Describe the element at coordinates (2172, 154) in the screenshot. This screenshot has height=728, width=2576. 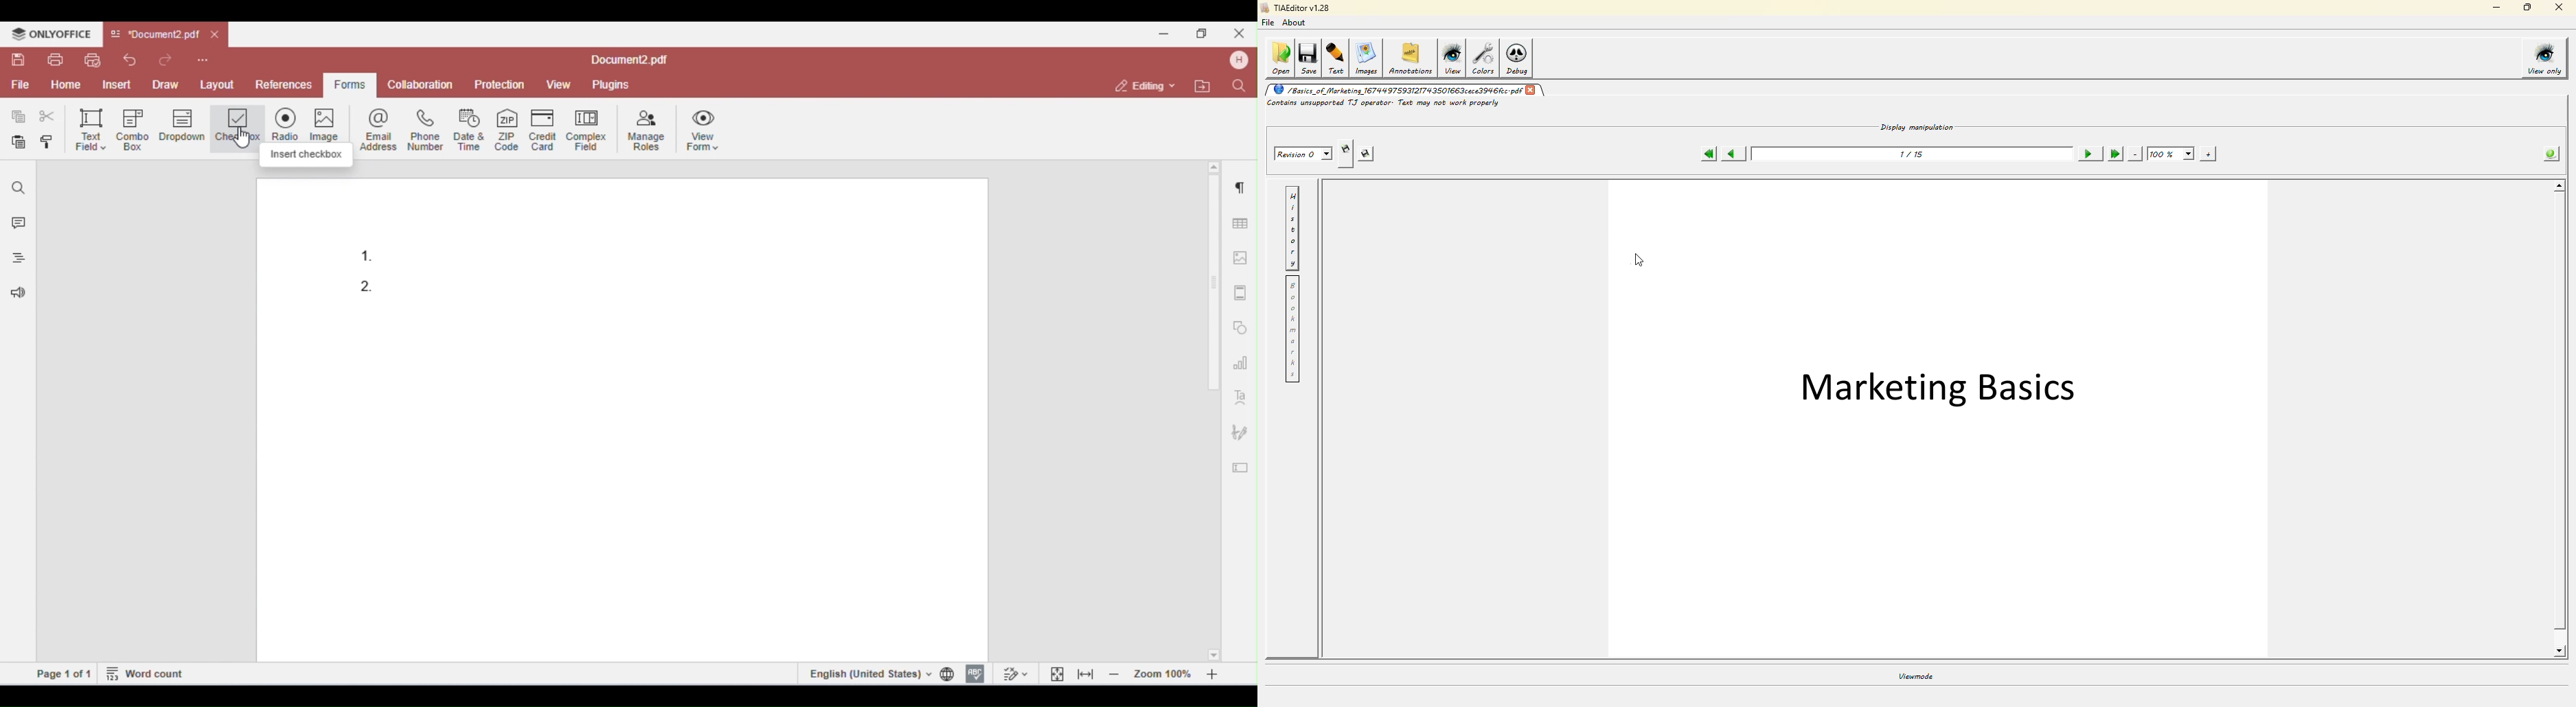
I see `zoom level` at that location.